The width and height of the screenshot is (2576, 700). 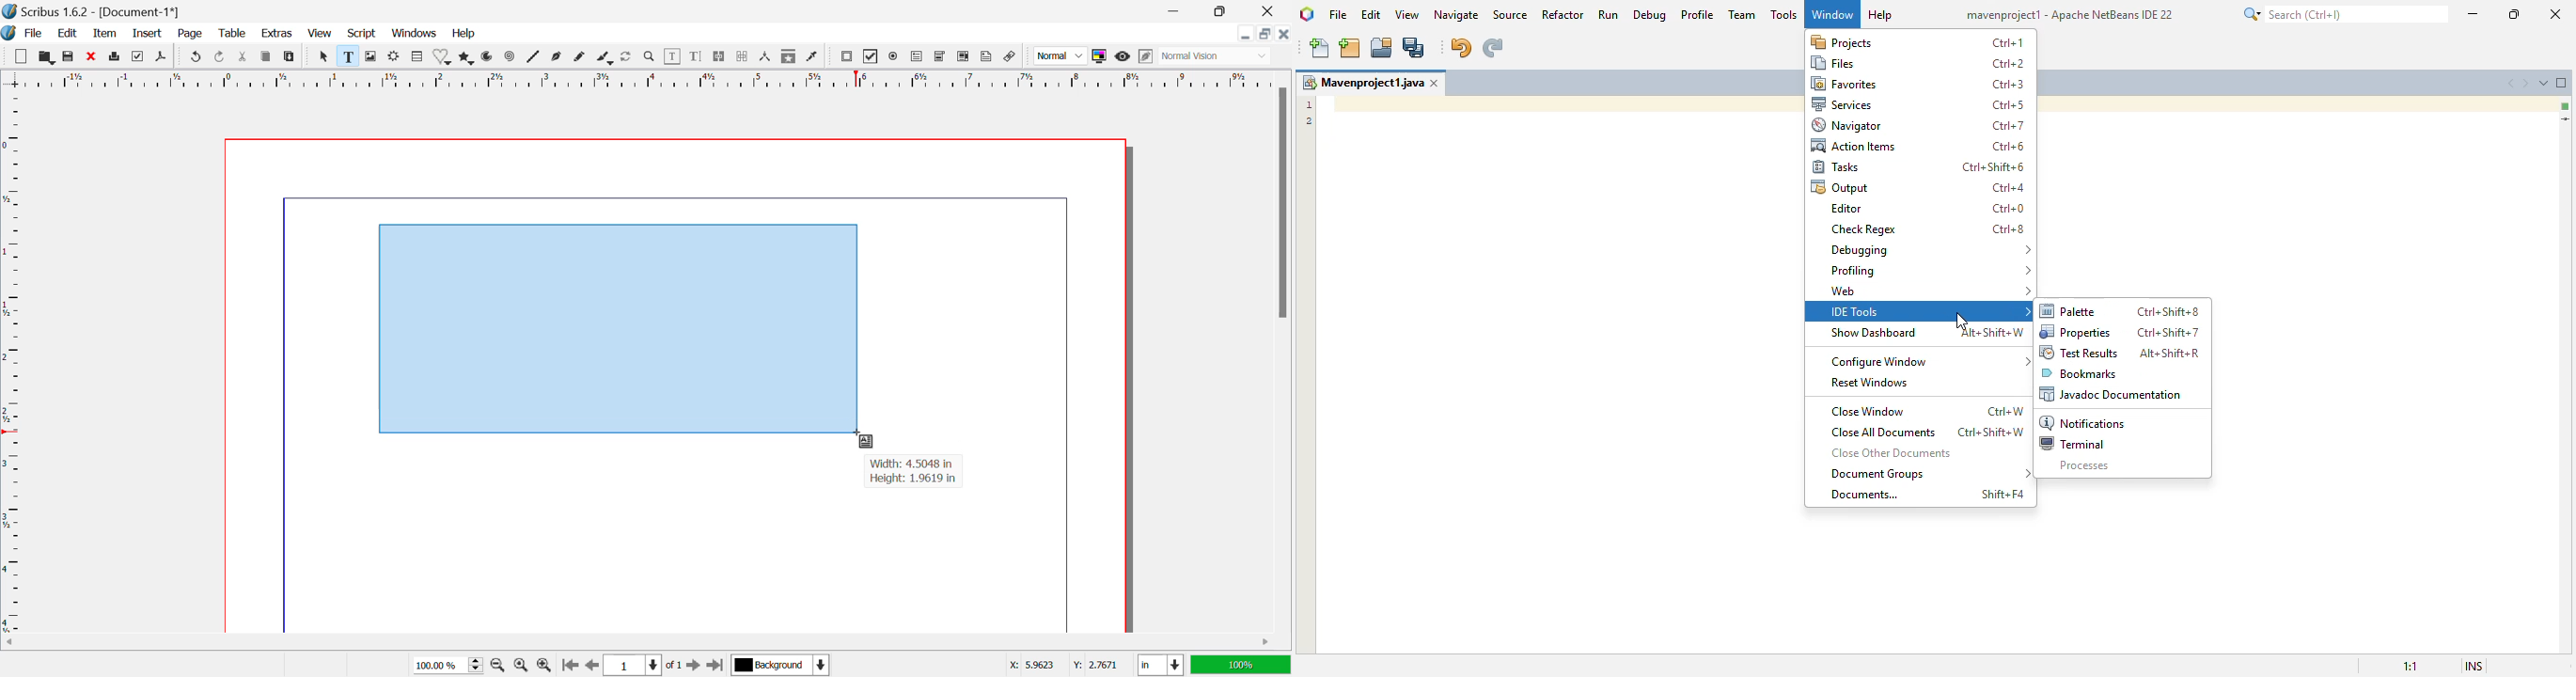 What do you see at coordinates (192, 35) in the screenshot?
I see `Page` at bounding box center [192, 35].